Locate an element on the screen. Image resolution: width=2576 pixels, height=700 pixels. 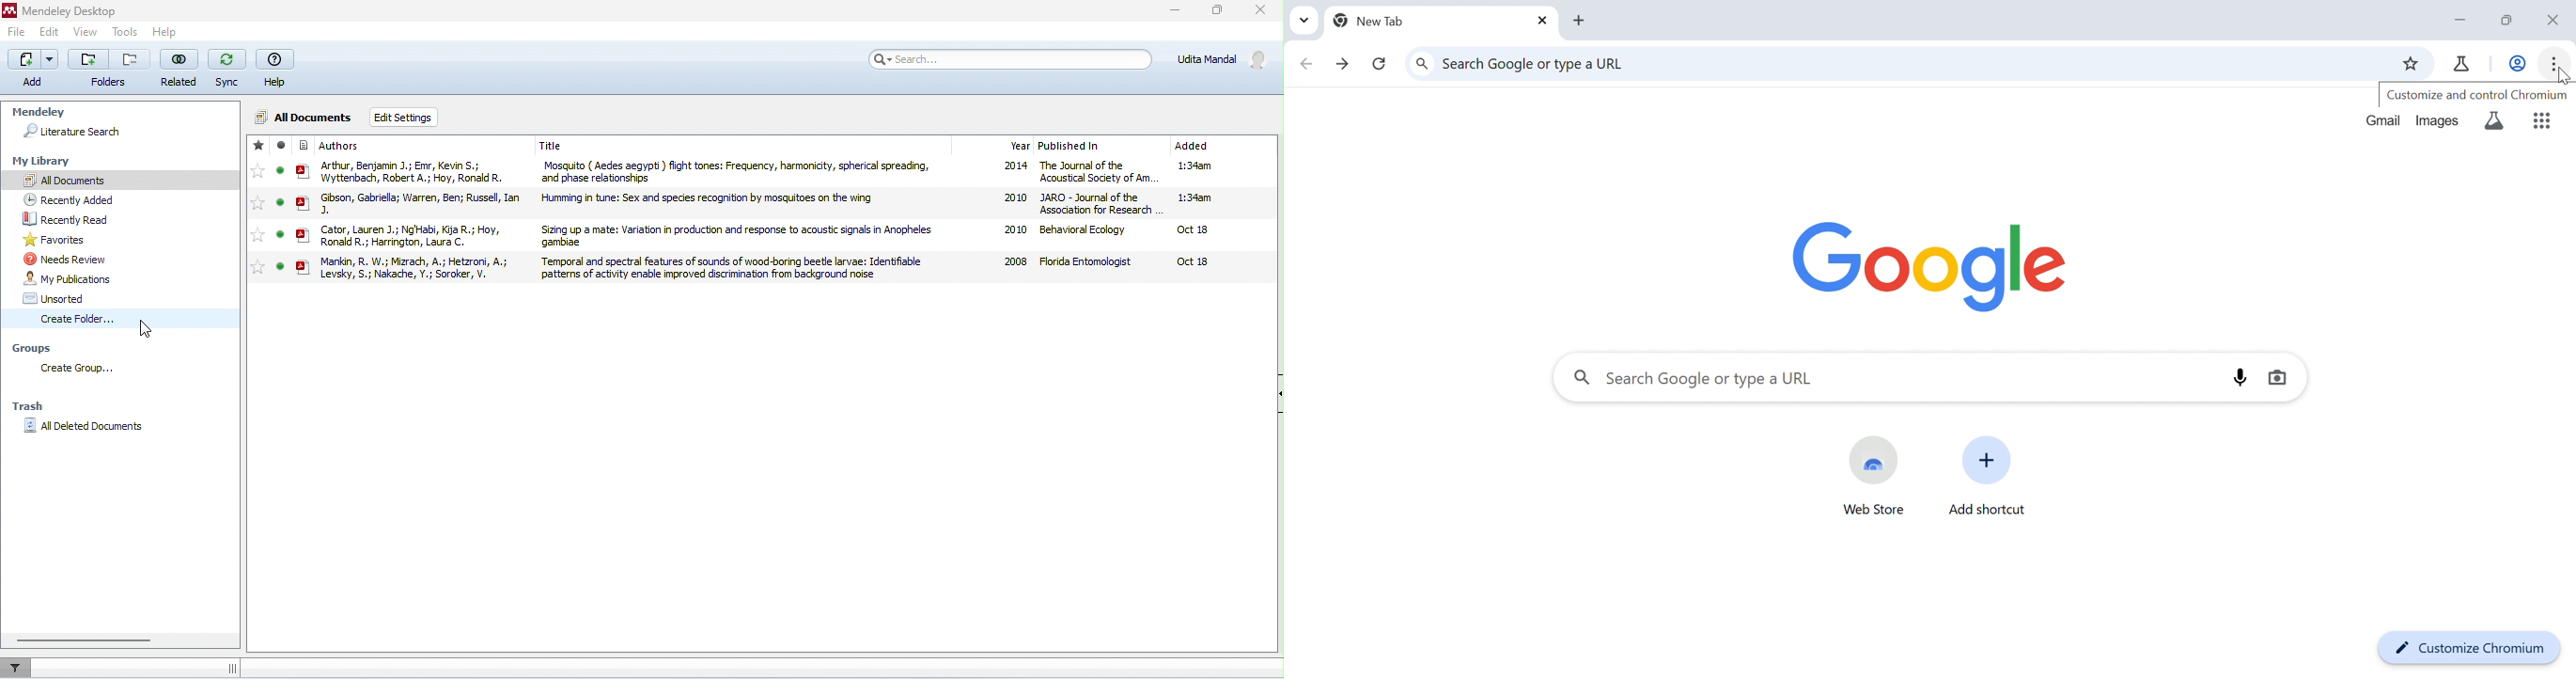
Mendeley desktop is located at coordinates (66, 10).